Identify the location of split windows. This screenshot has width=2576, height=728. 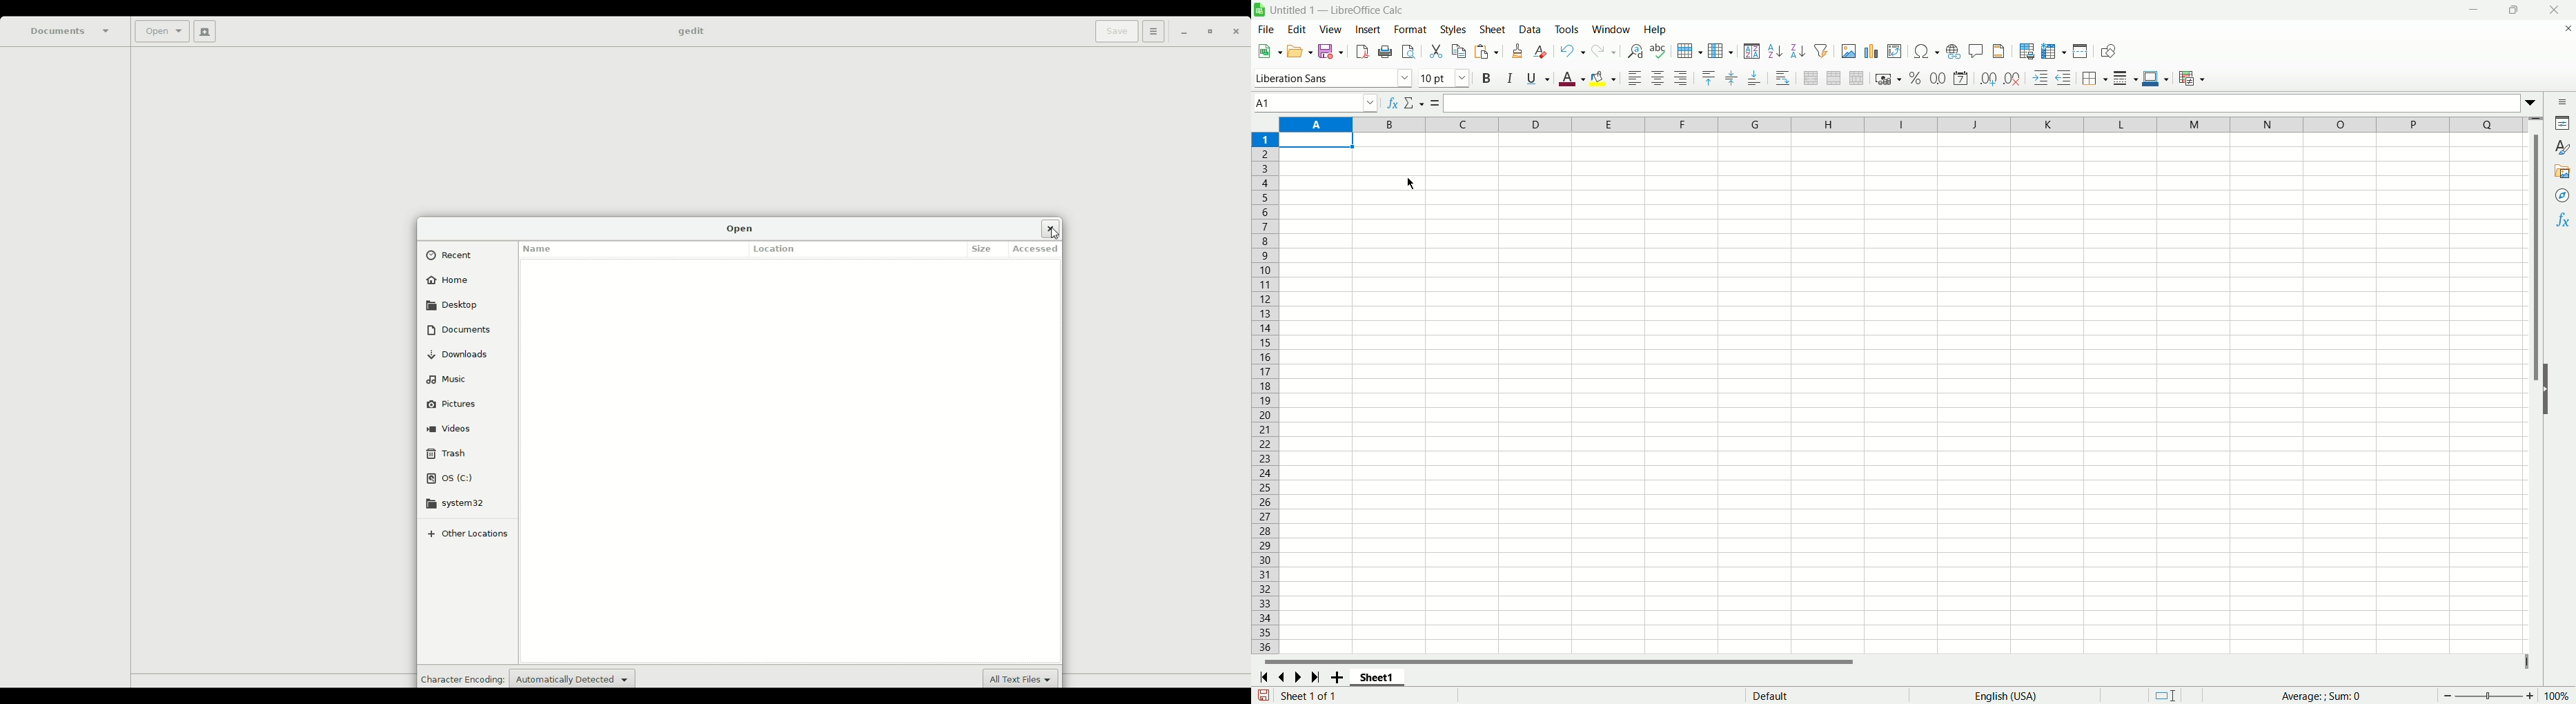
(2081, 52).